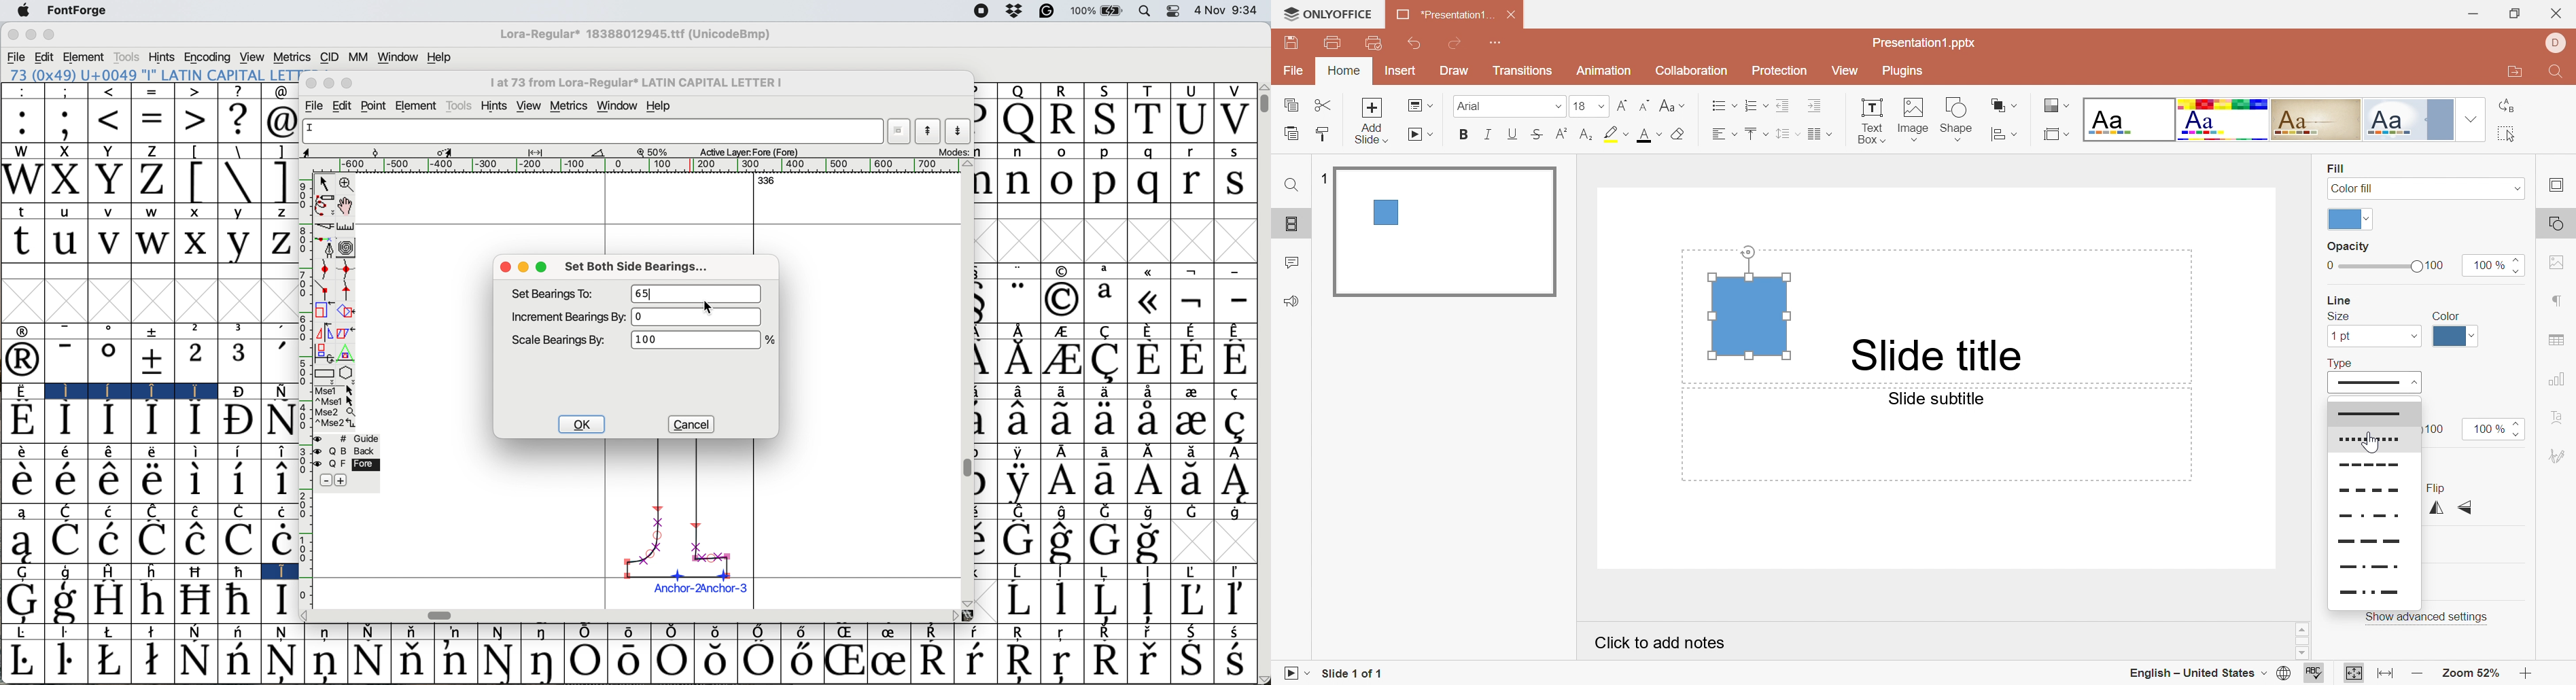 Image resolution: width=2576 pixels, height=700 pixels. Describe the element at coordinates (2354, 188) in the screenshot. I see `Color fill` at that location.